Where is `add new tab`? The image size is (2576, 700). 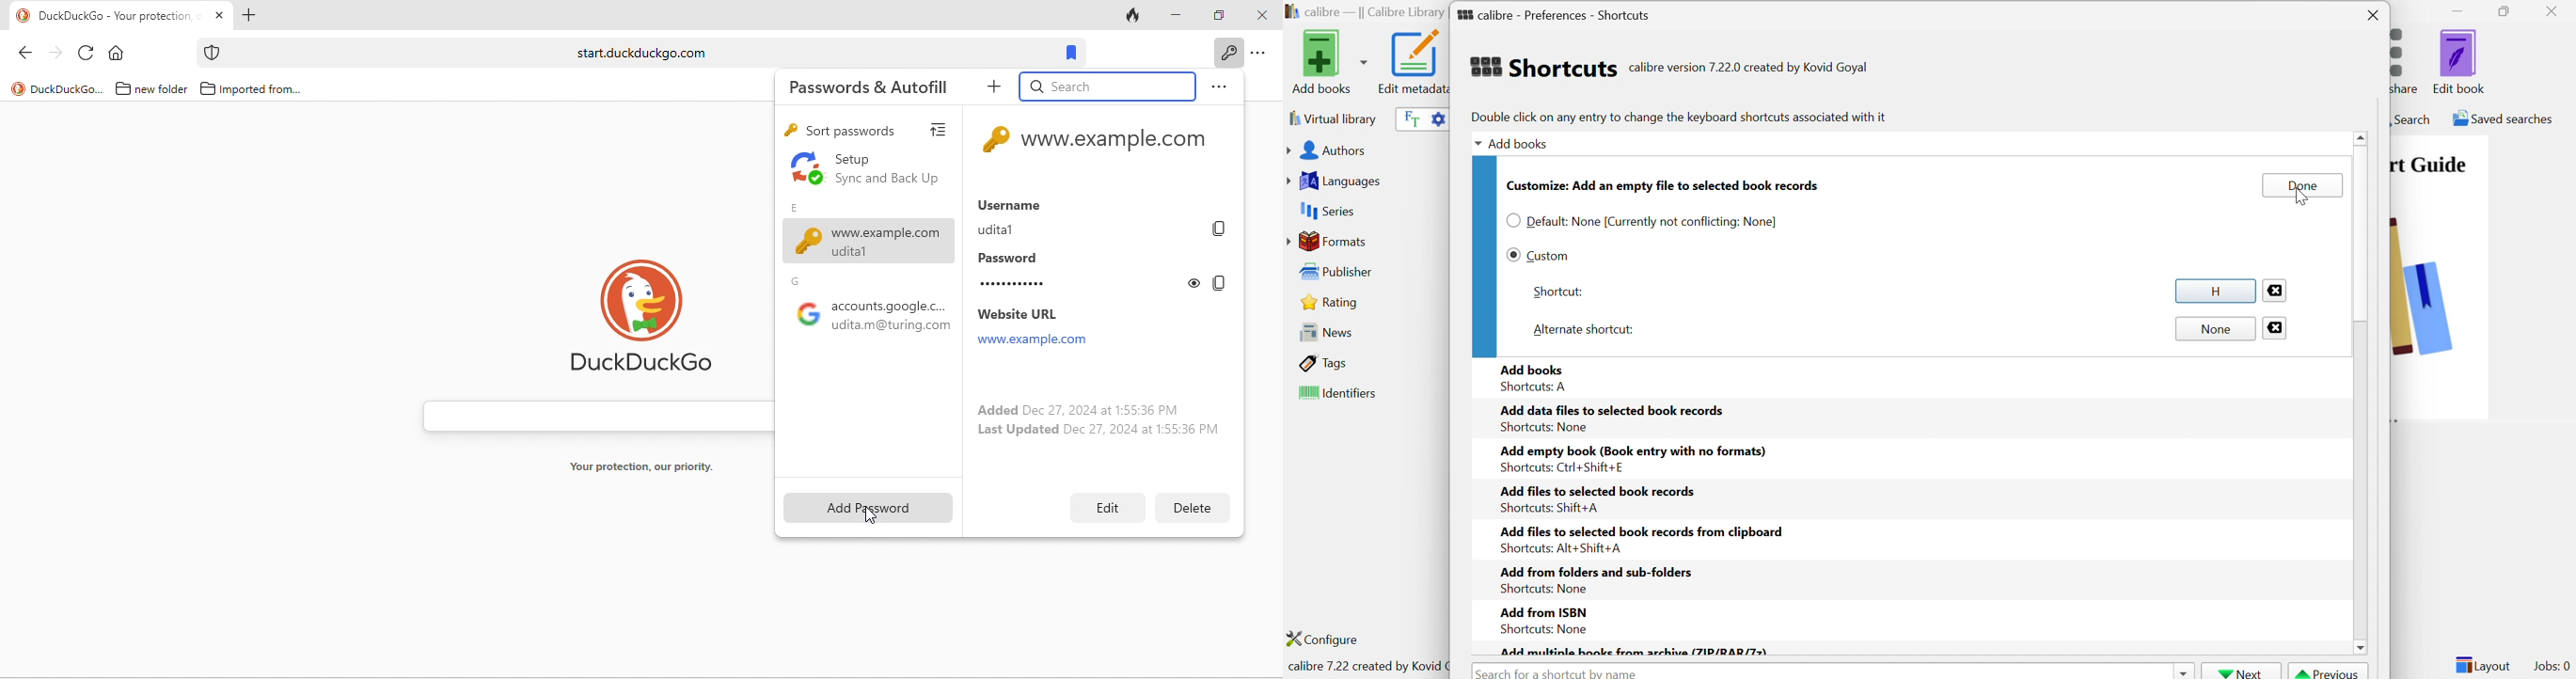
add new tab is located at coordinates (251, 15).